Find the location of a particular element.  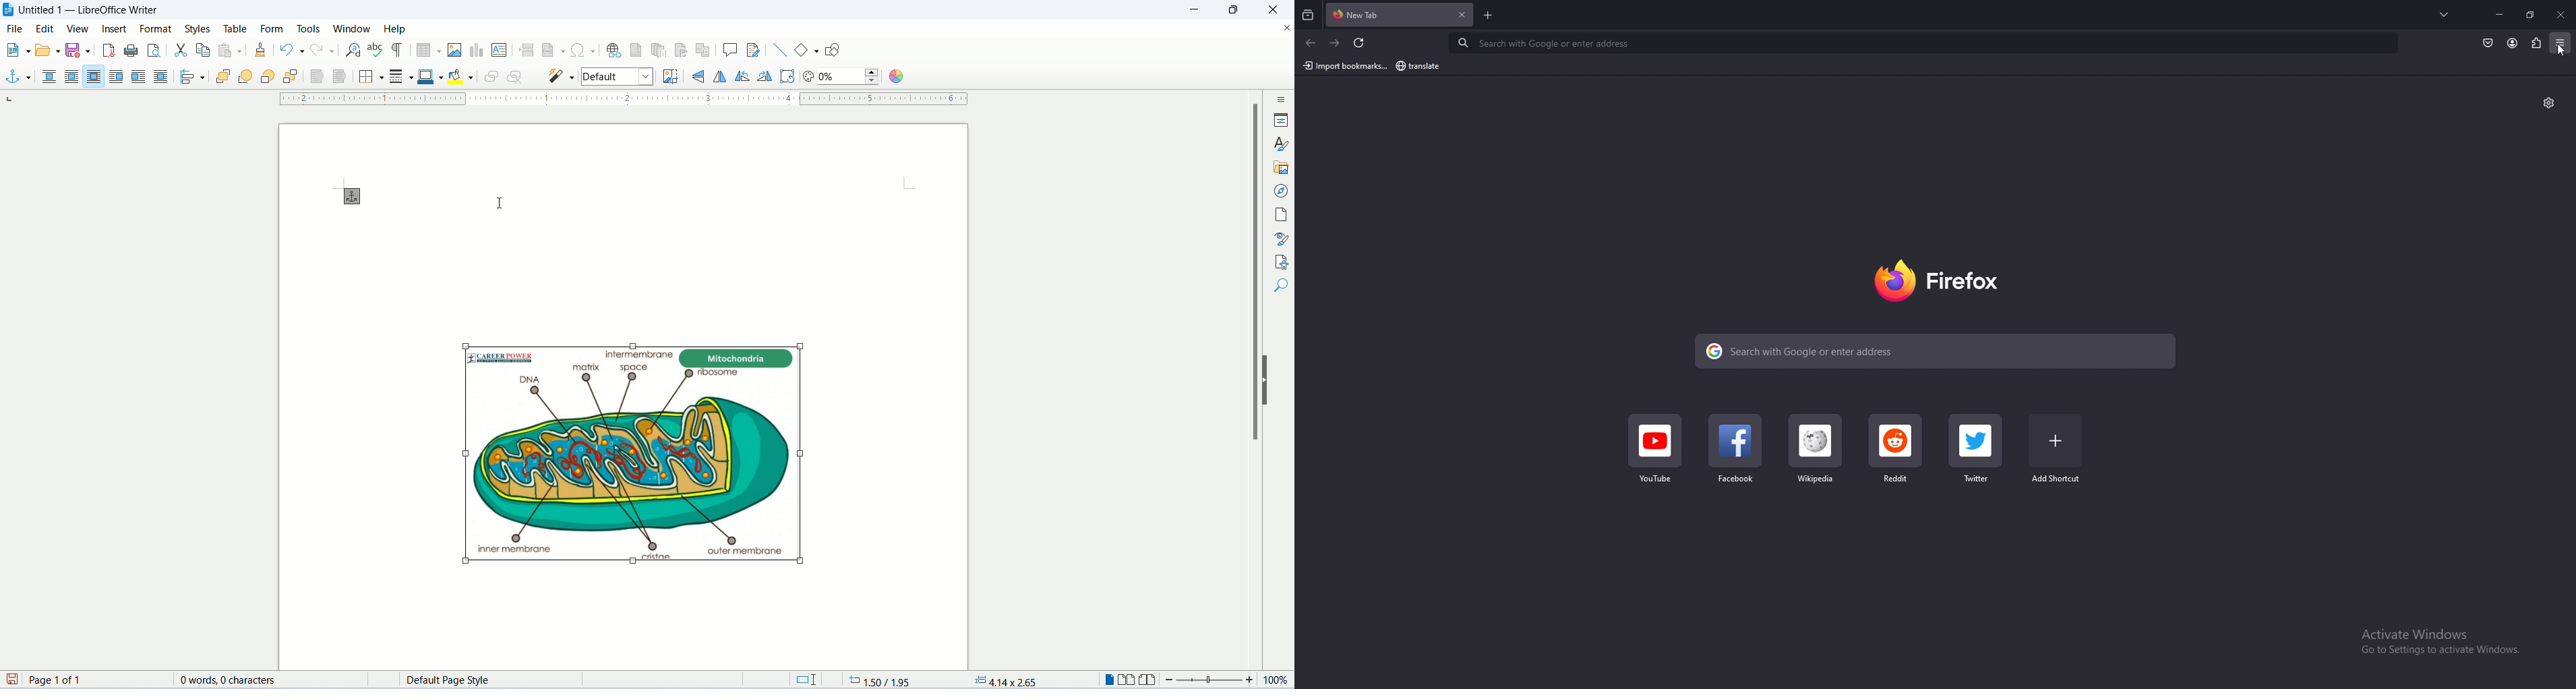

none is located at coordinates (51, 78).